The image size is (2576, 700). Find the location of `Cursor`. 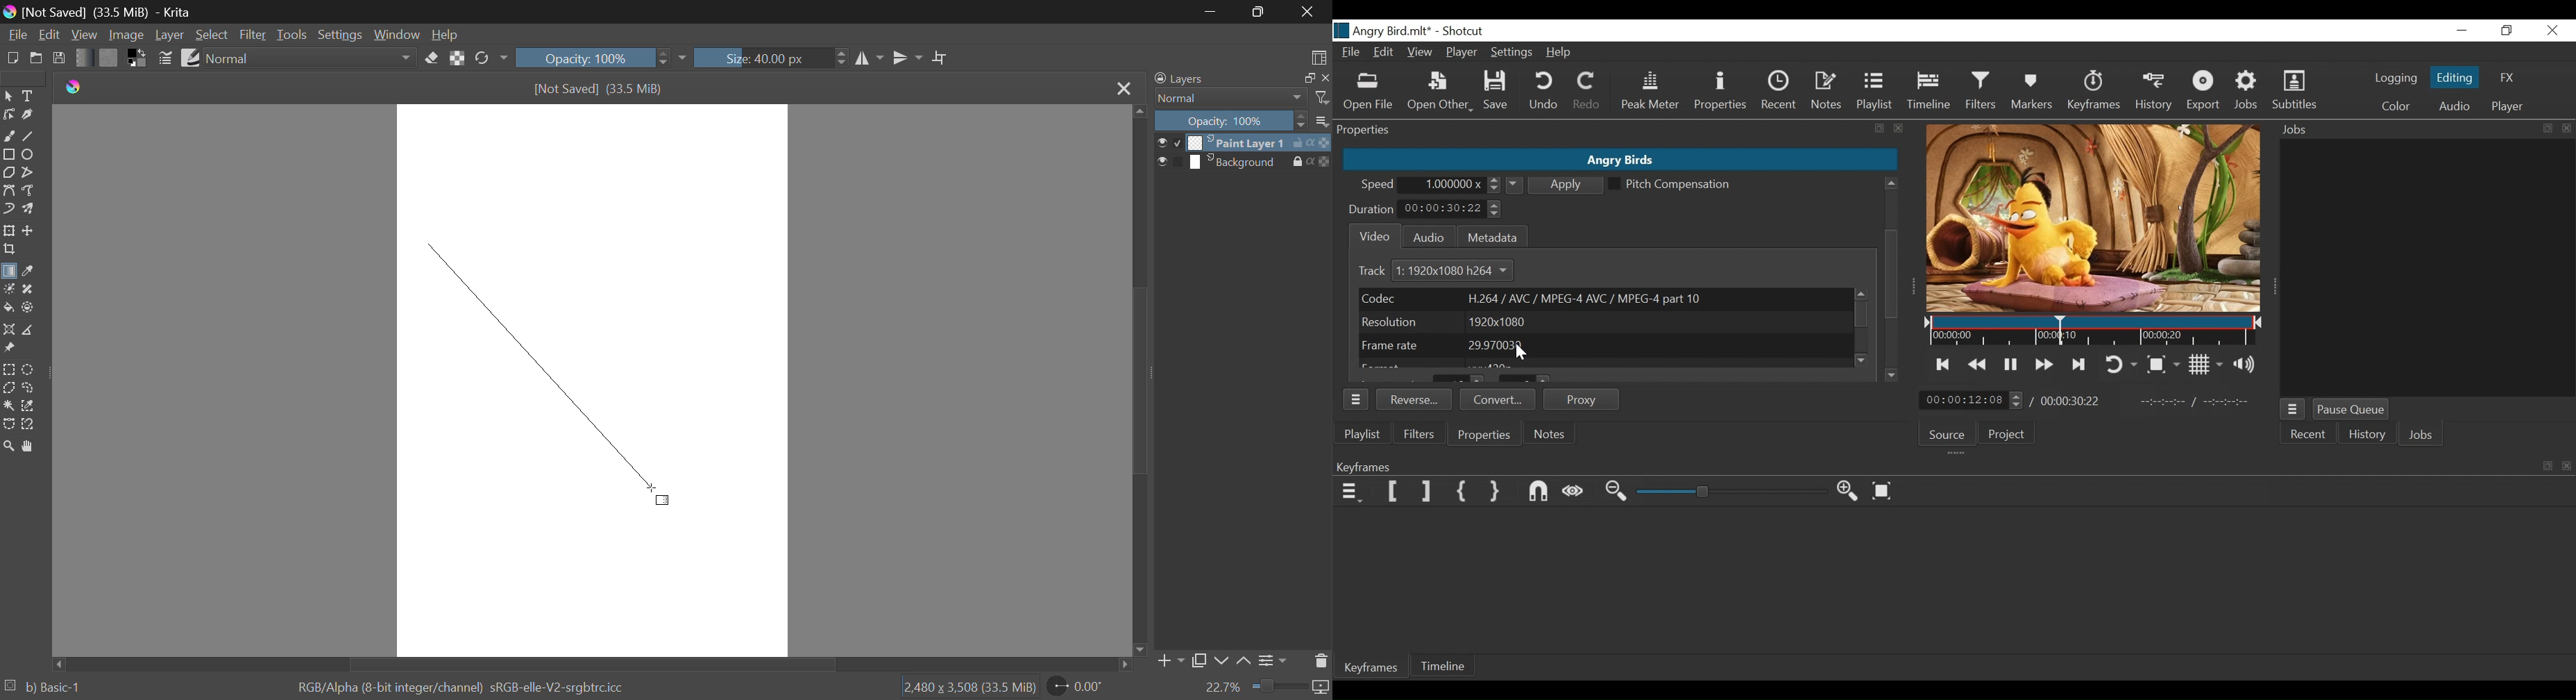

Cursor is located at coordinates (1895, 305).